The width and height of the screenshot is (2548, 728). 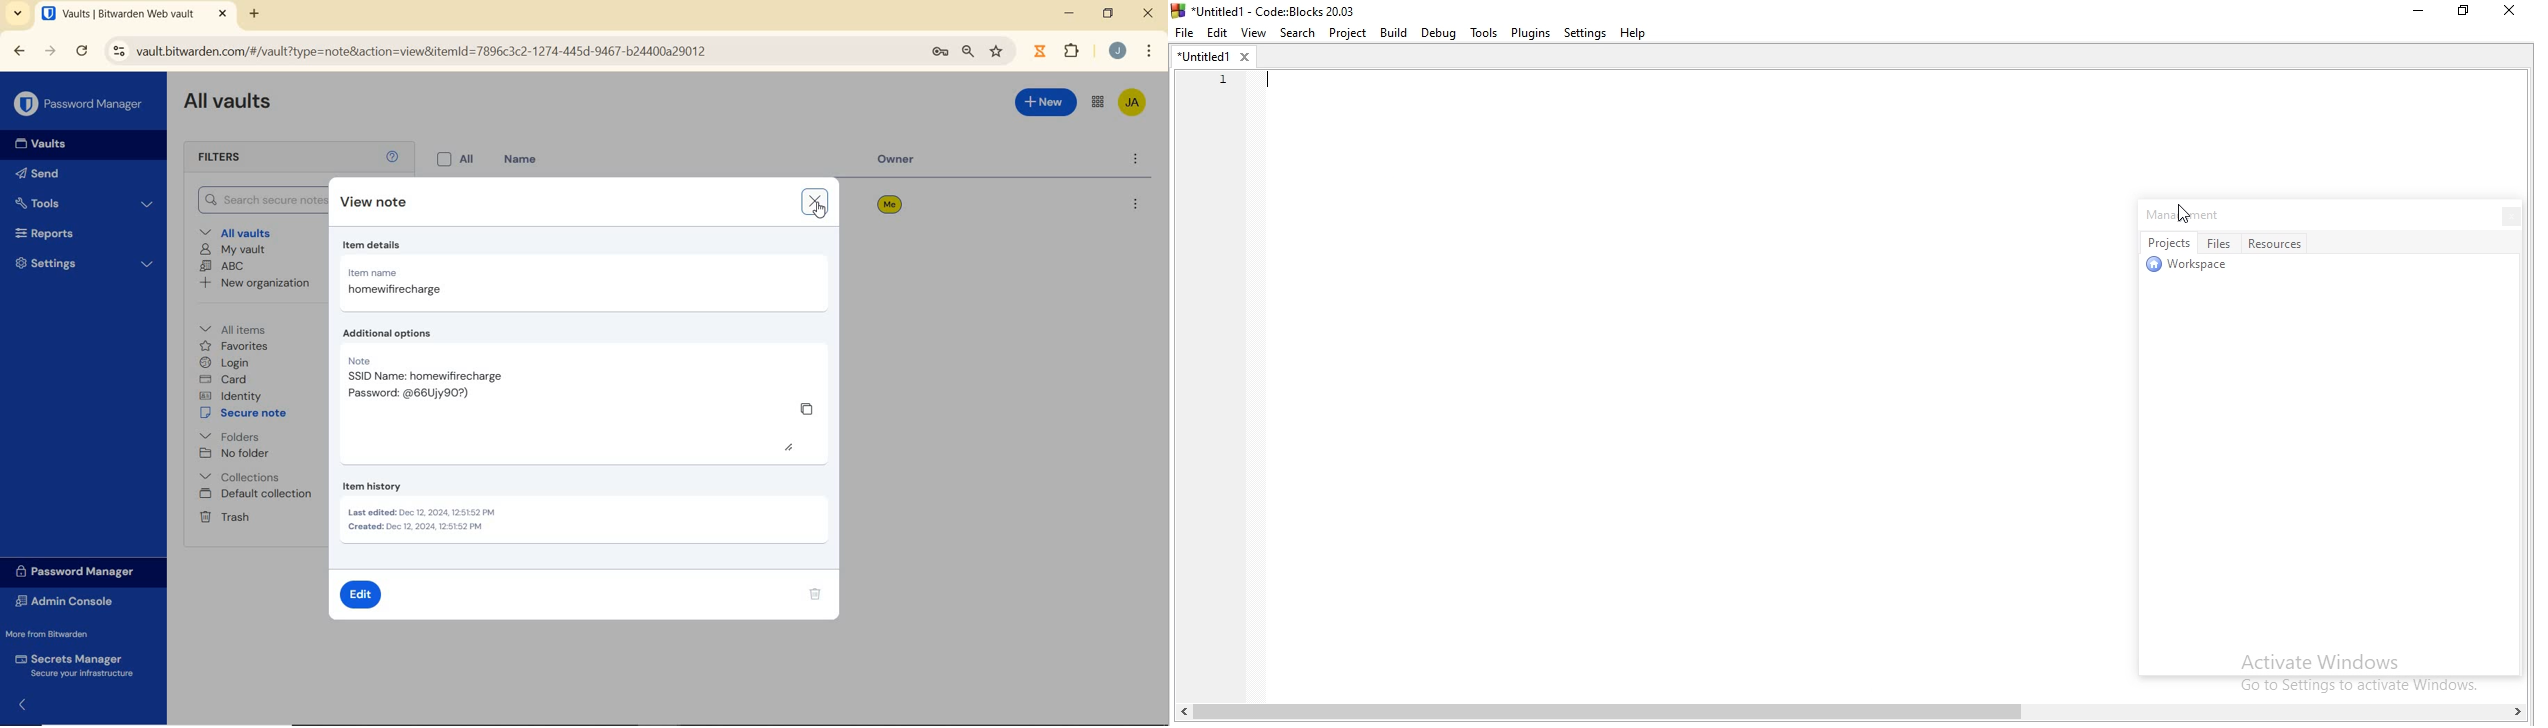 I want to click on Untitled1, so click(x=1212, y=56).